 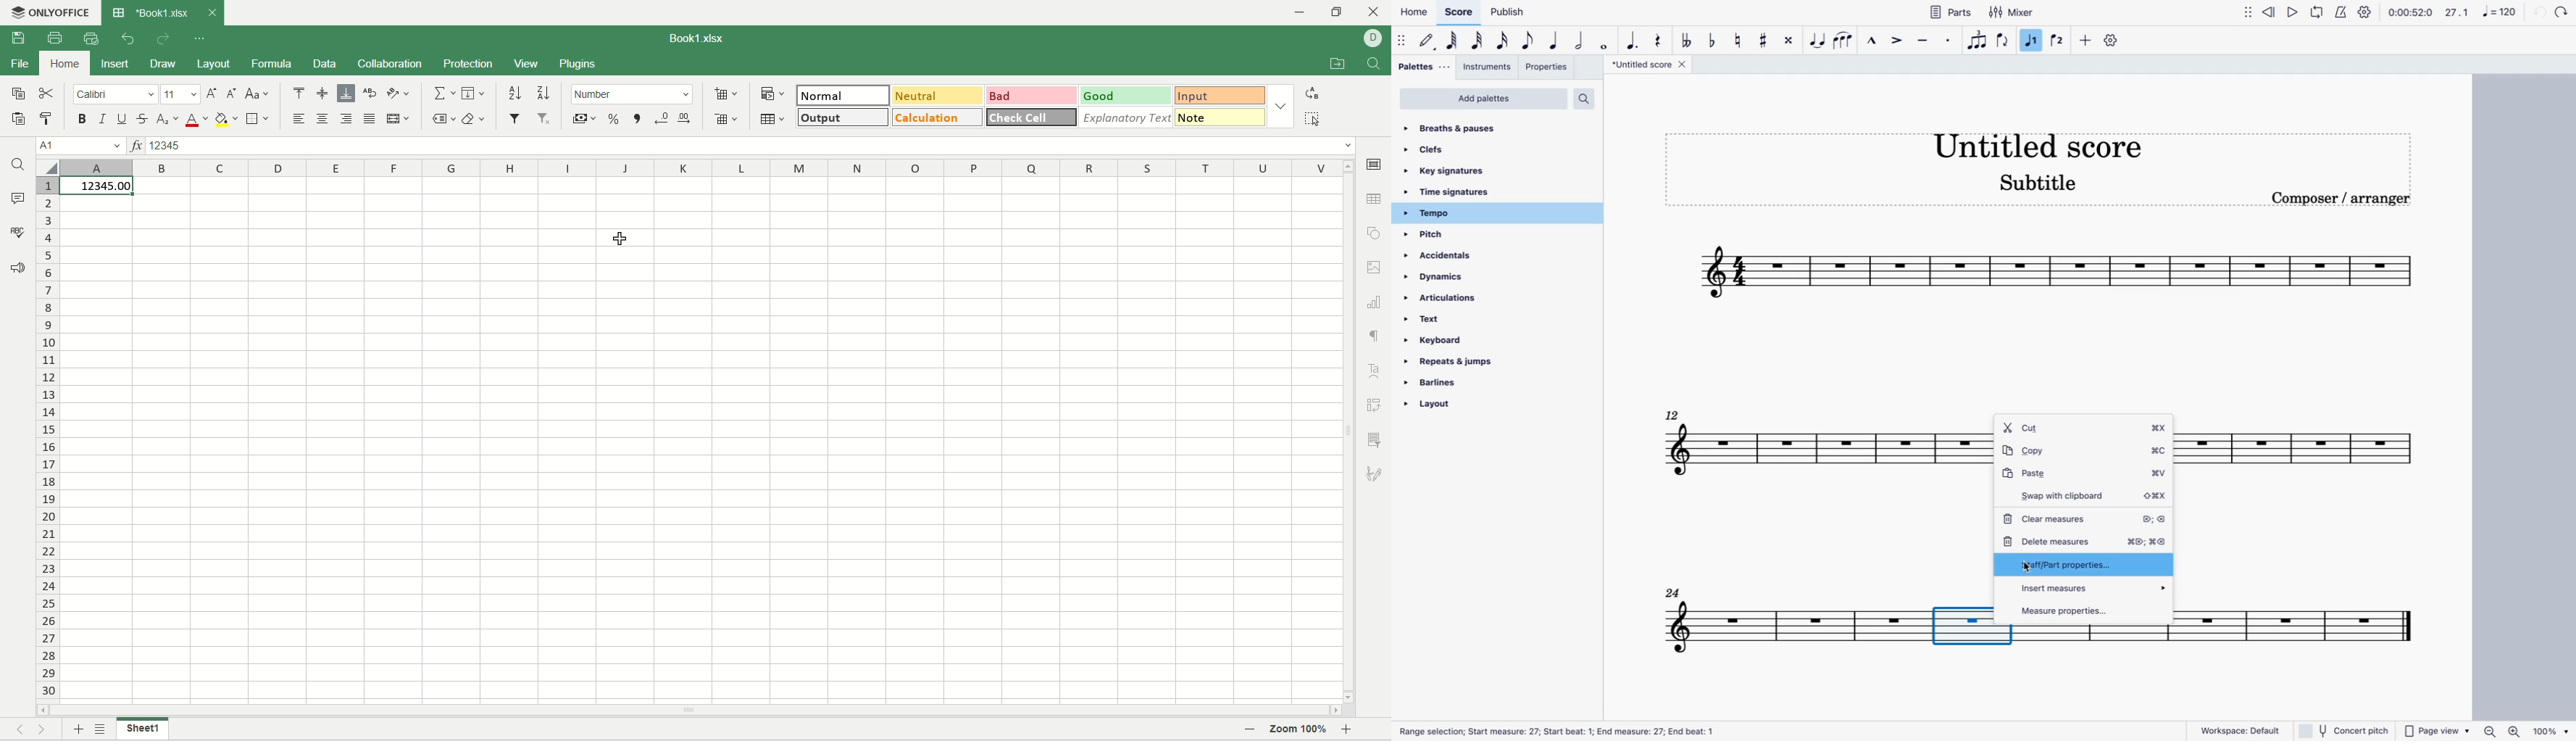 I want to click on pitch, so click(x=1446, y=236).